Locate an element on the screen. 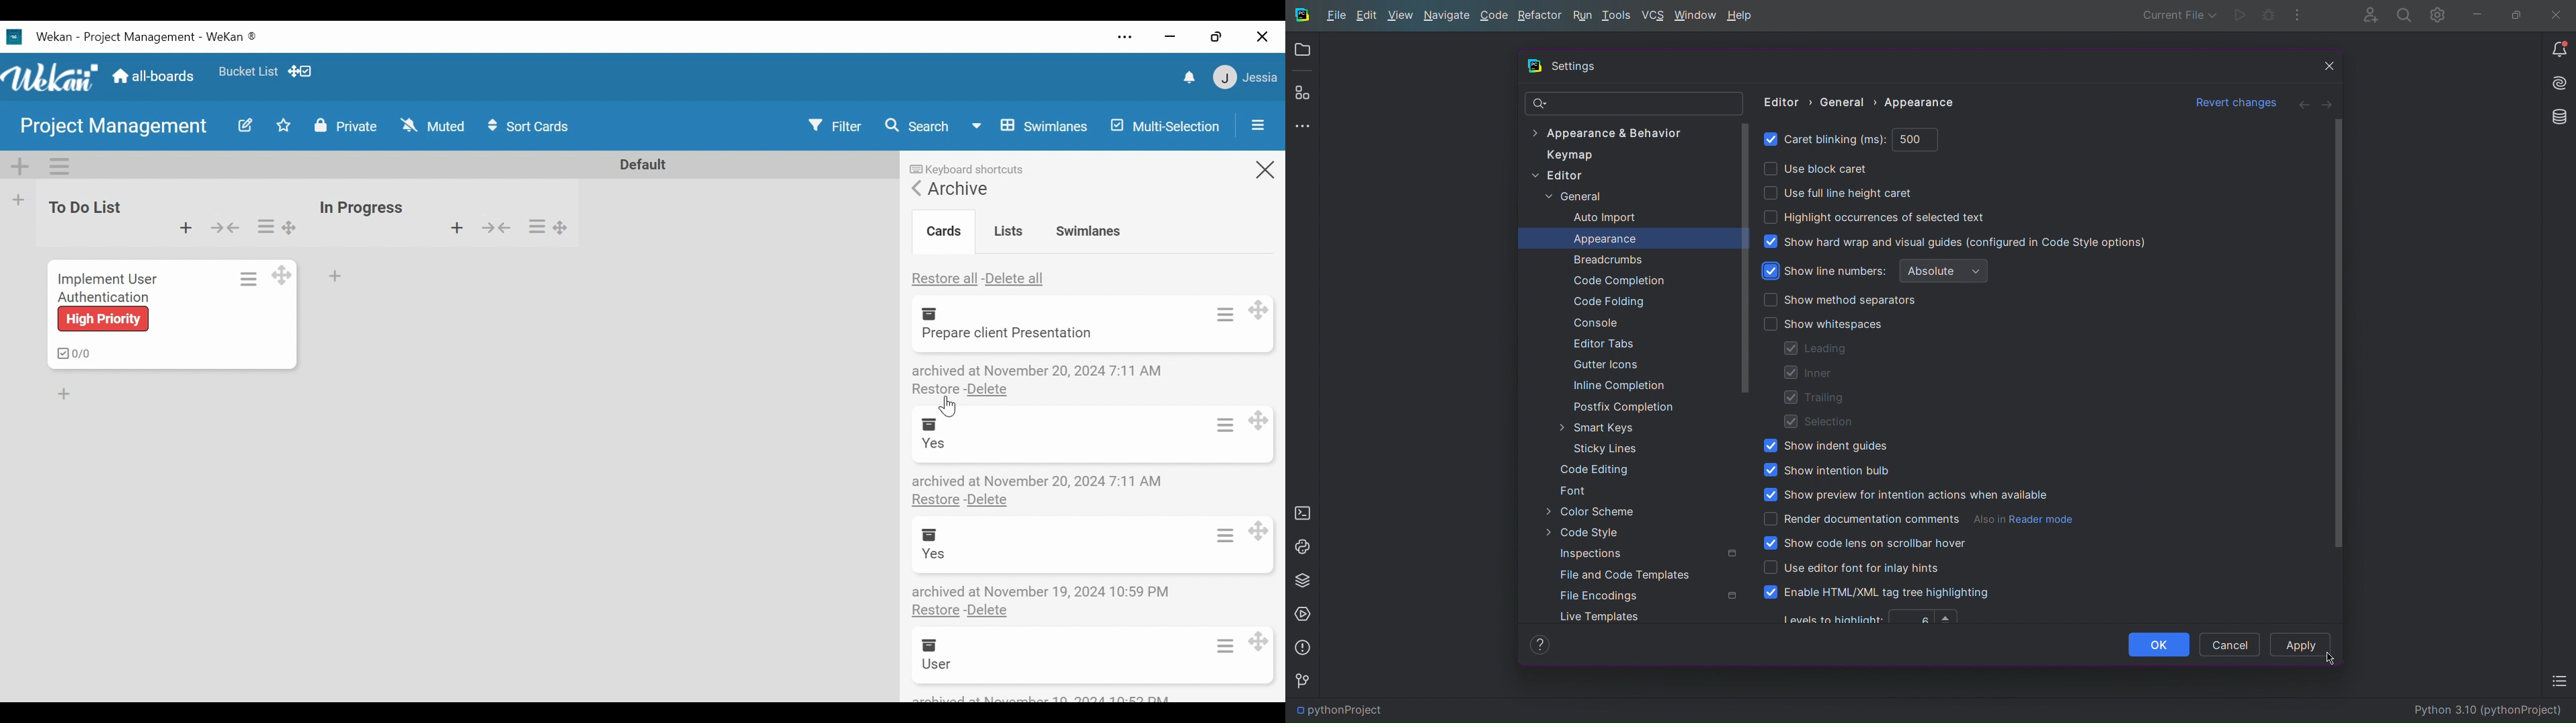 The height and width of the screenshot is (728, 2576). Console is located at coordinates (1593, 323).